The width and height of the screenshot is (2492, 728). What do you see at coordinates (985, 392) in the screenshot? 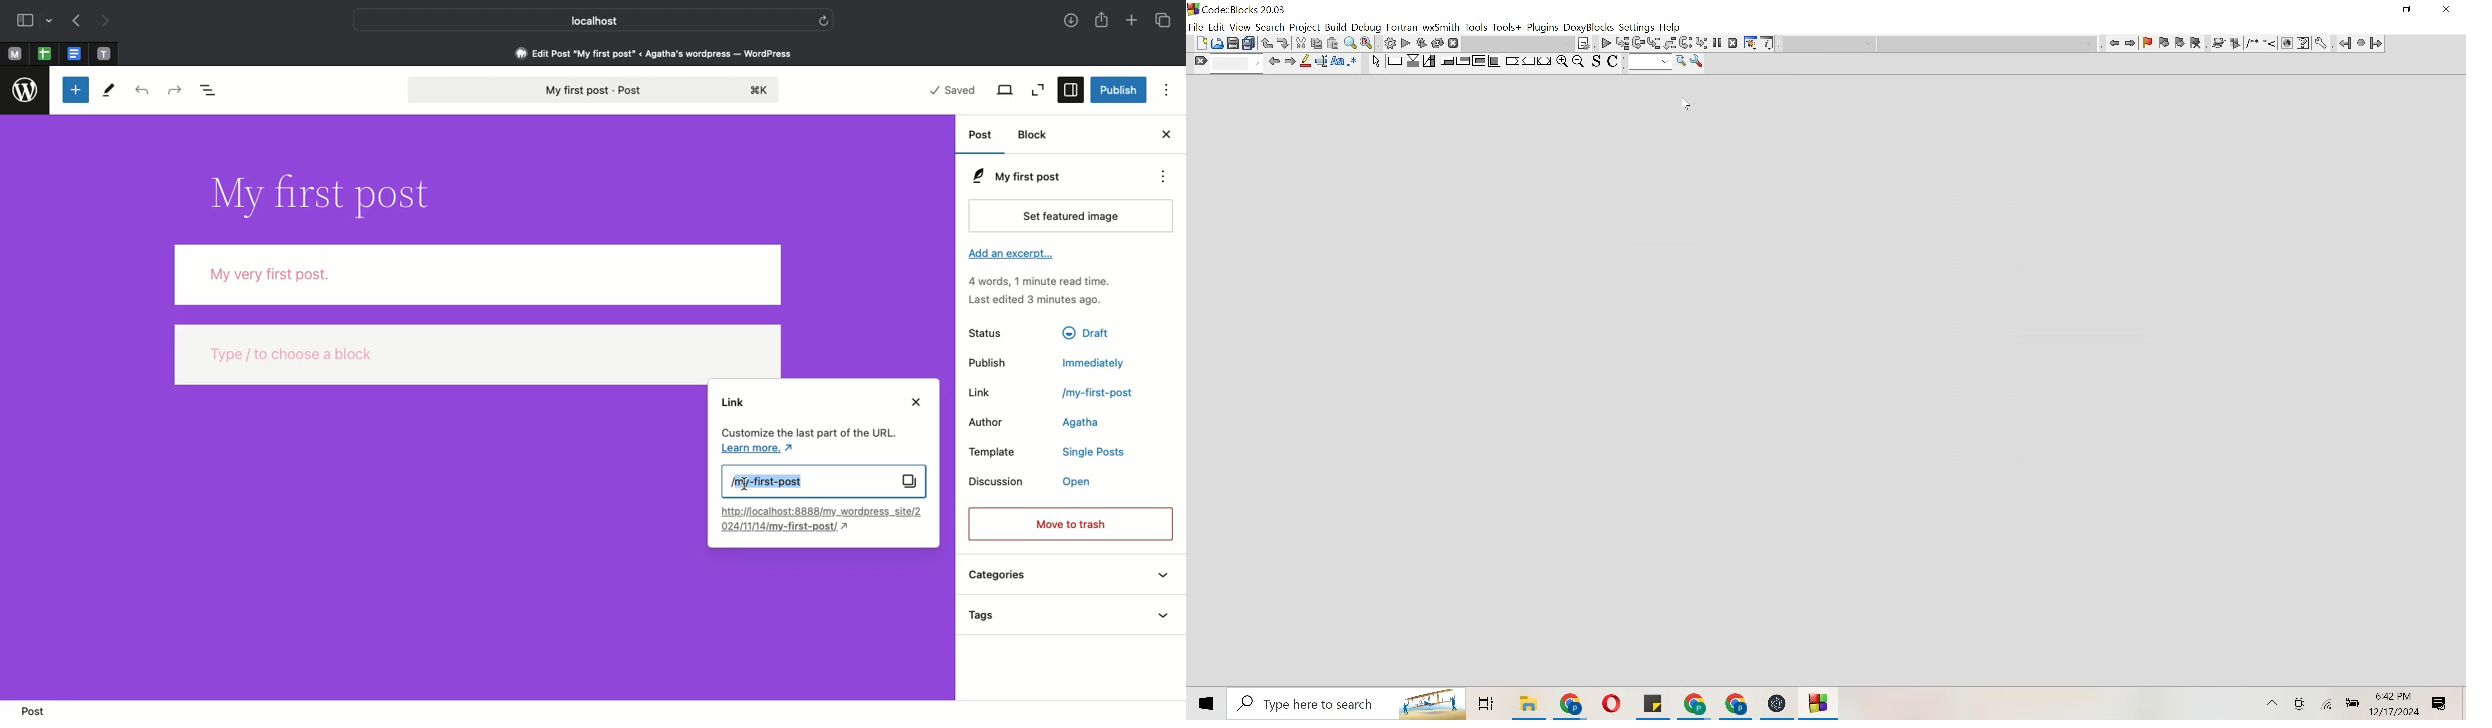
I see `Link` at bounding box center [985, 392].